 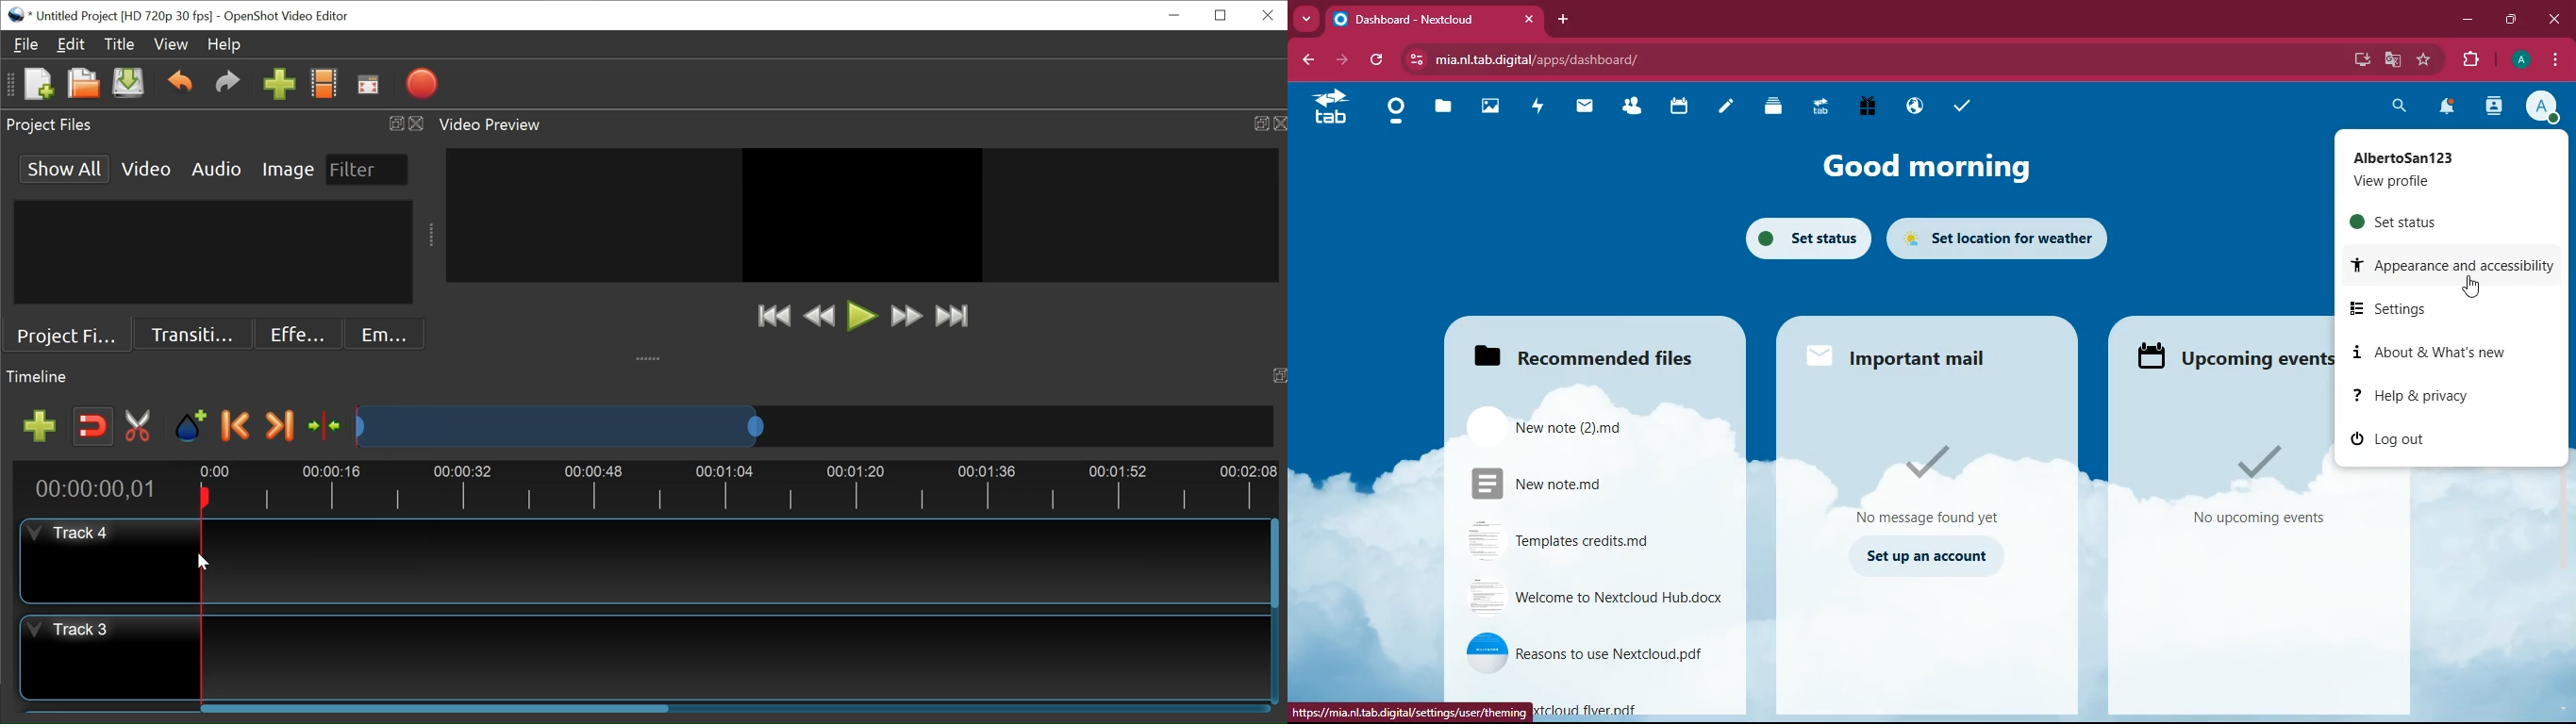 What do you see at coordinates (1903, 353) in the screenshot?
I see `mail` at bounding box center [1903, 353].